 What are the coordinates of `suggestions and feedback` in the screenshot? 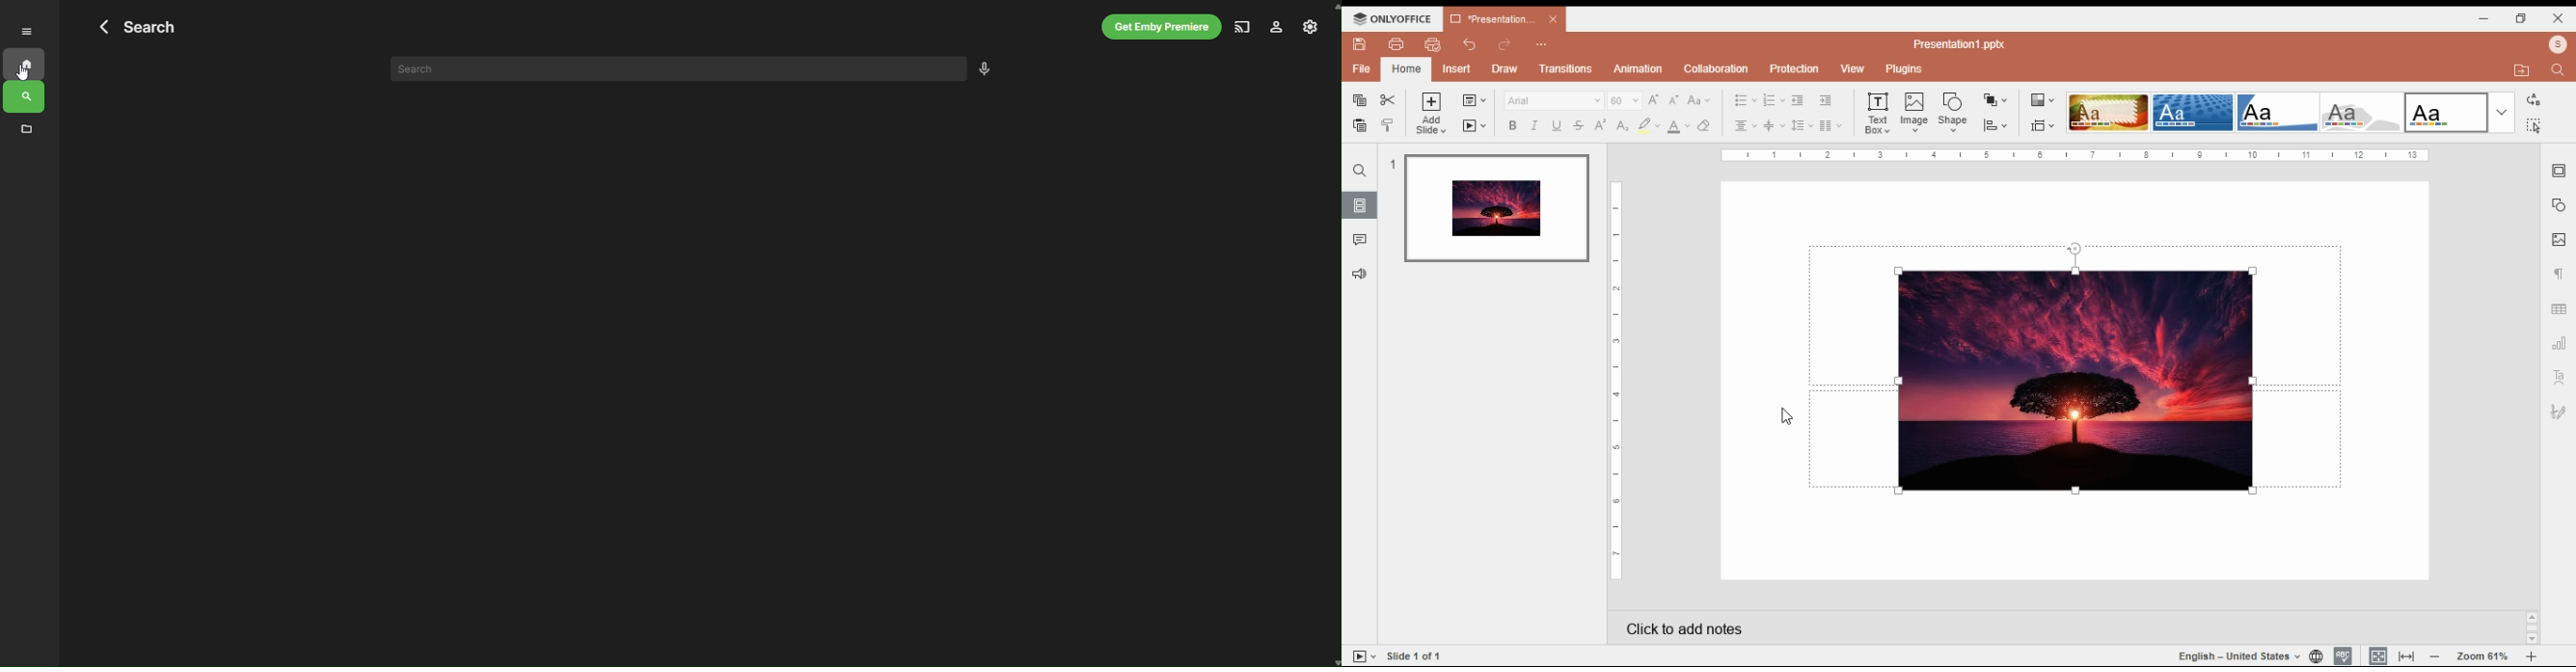 It's located at (1361, 275).